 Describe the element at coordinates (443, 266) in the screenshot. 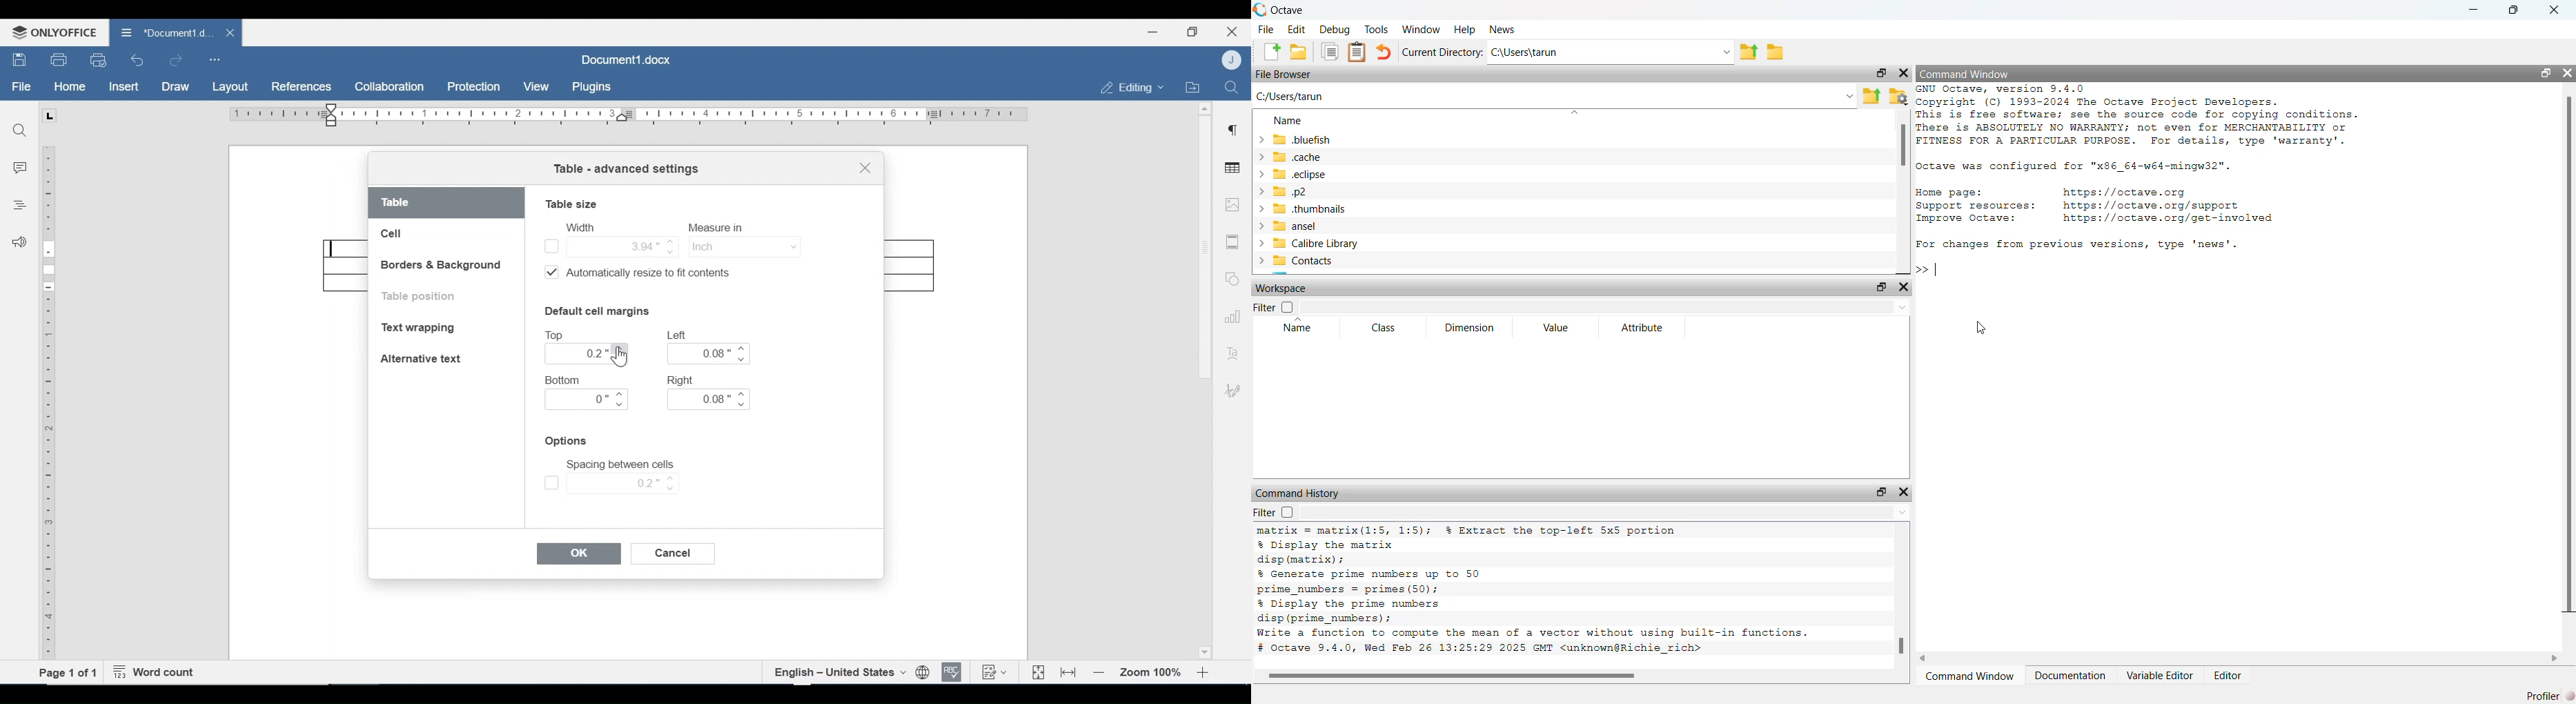

I see `Borders & Background` at that location.